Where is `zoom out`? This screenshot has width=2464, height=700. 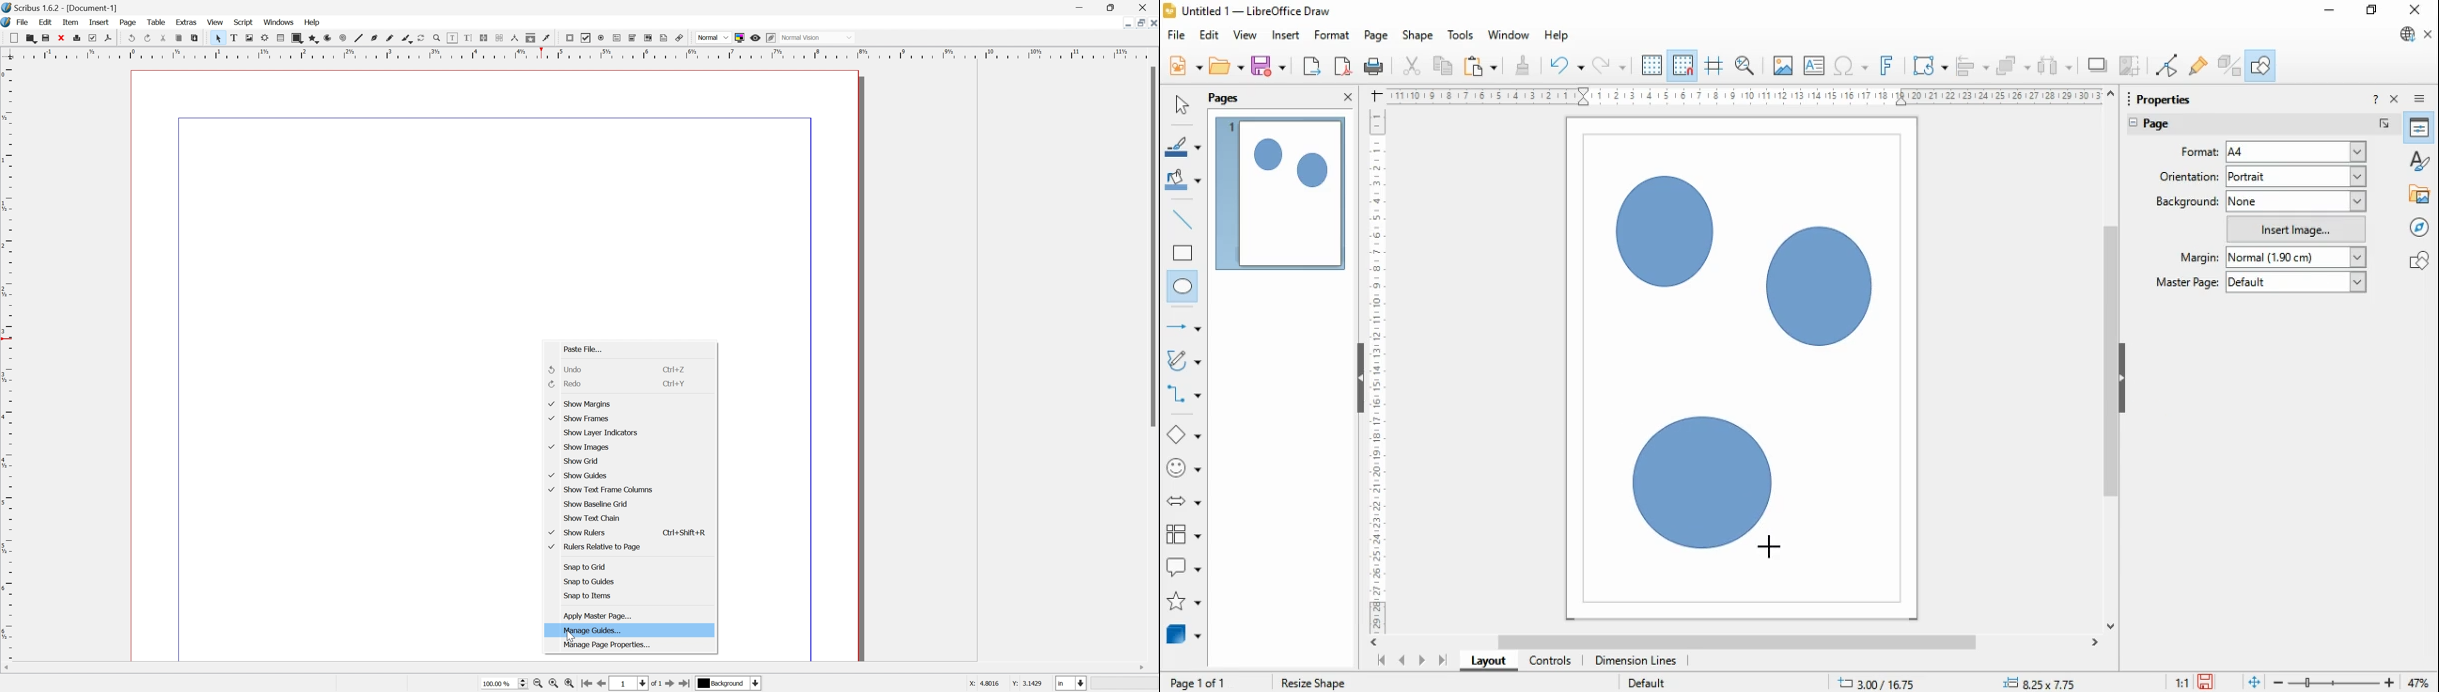
zoom out is located at coordinates (553, 683).